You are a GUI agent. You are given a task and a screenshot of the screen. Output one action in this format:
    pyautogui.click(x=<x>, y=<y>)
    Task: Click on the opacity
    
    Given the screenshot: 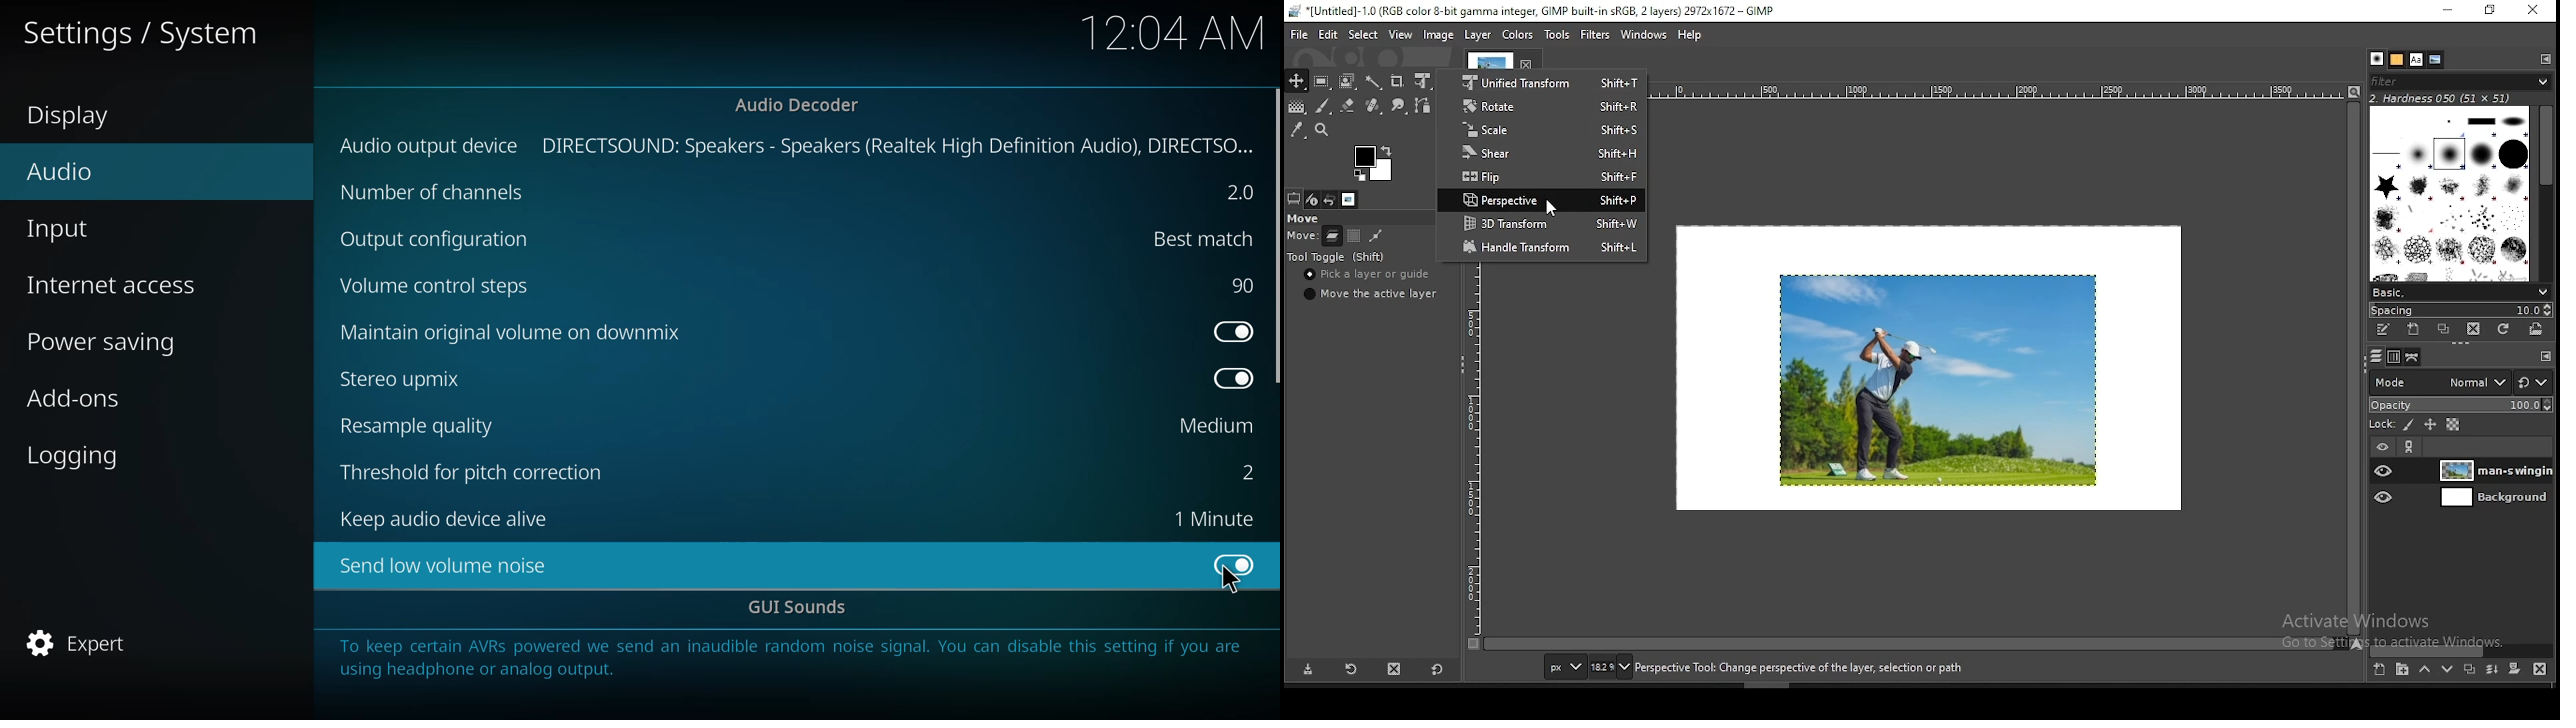 What is the action you would take?
    pyautogui.click(x=2461, y=406)
    